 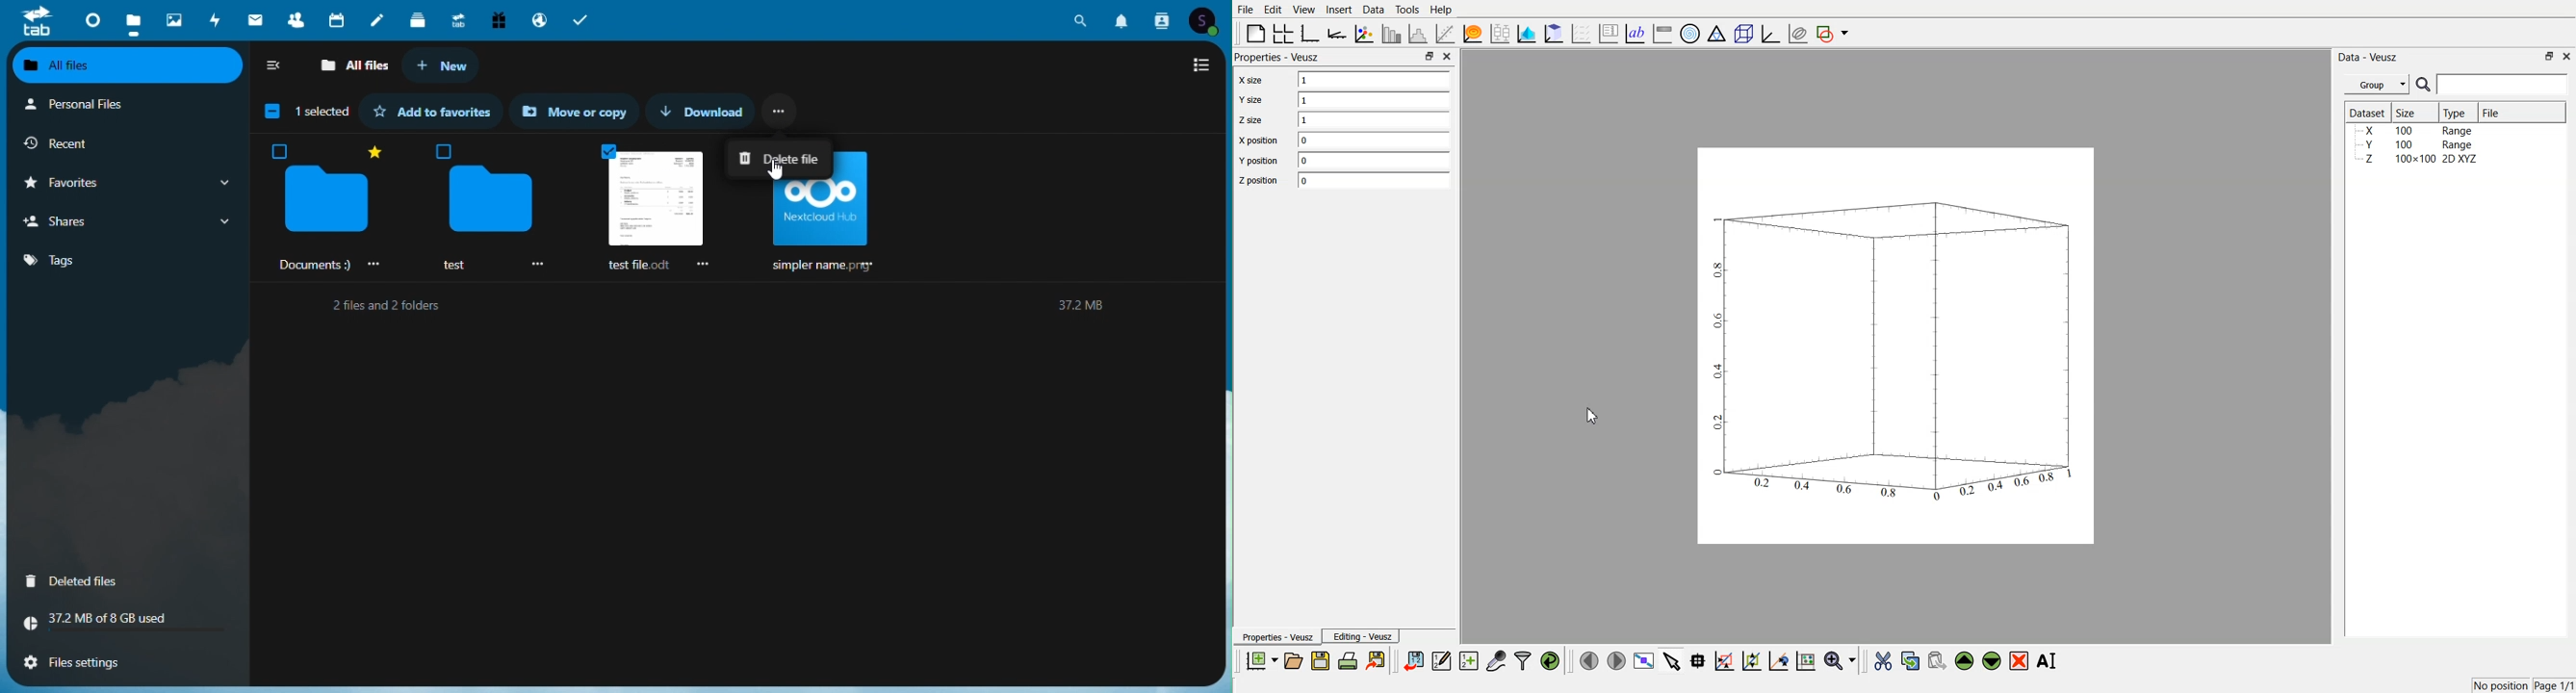 What do you see at coordinates (1256, 33) in the screenshot?
I see `Blank page` at bounding box center [1256, 33].